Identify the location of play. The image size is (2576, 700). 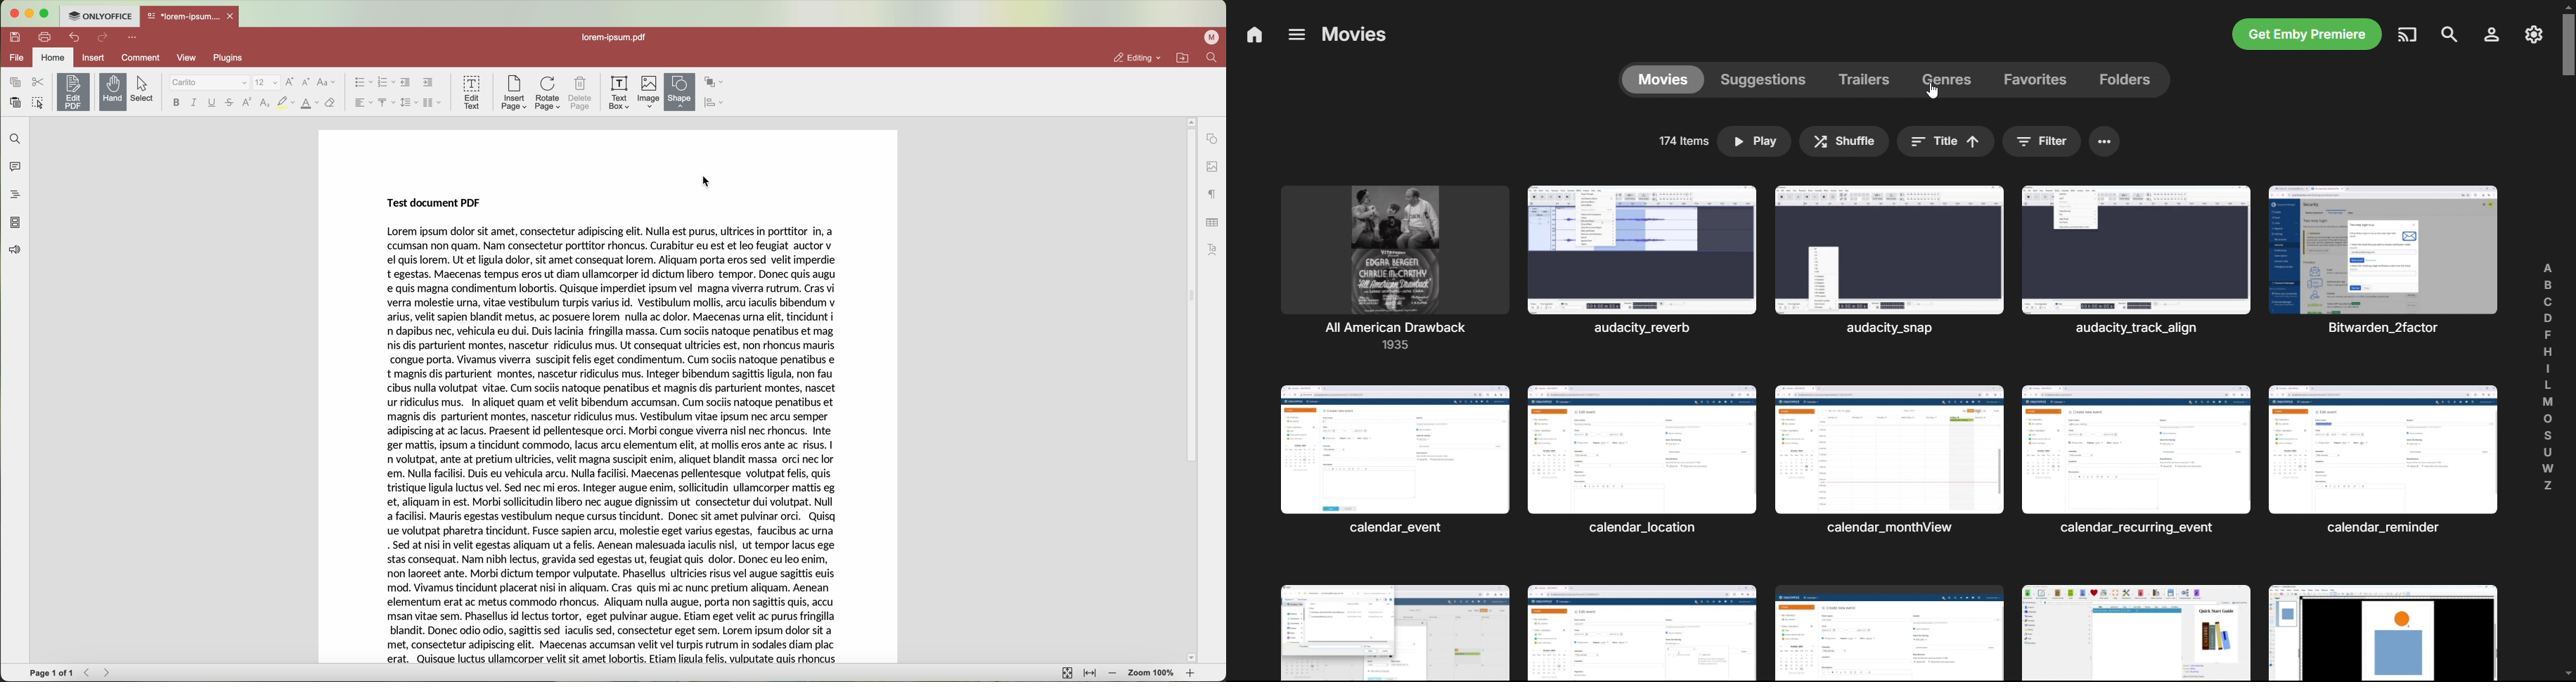
(1753, 142).